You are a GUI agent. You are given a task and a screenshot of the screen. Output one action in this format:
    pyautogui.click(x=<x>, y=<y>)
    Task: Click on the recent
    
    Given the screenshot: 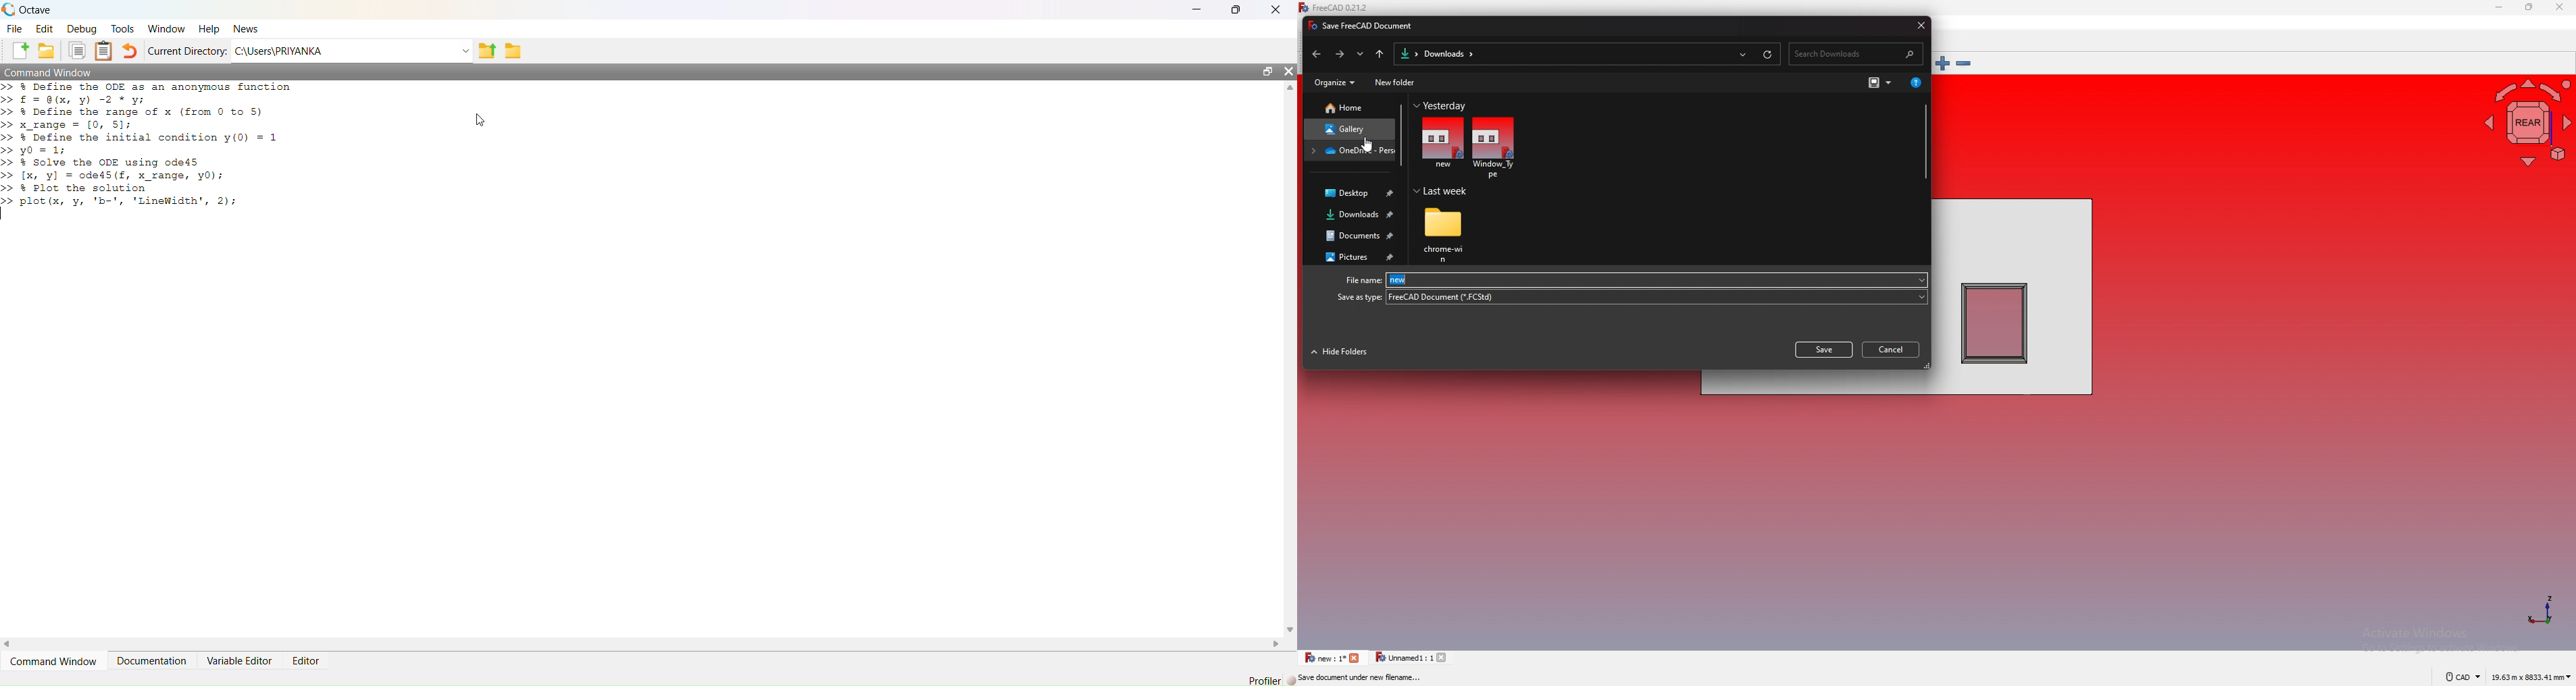 What is the action you would take?
    pyautogui.click(x=1742, y=55)
    